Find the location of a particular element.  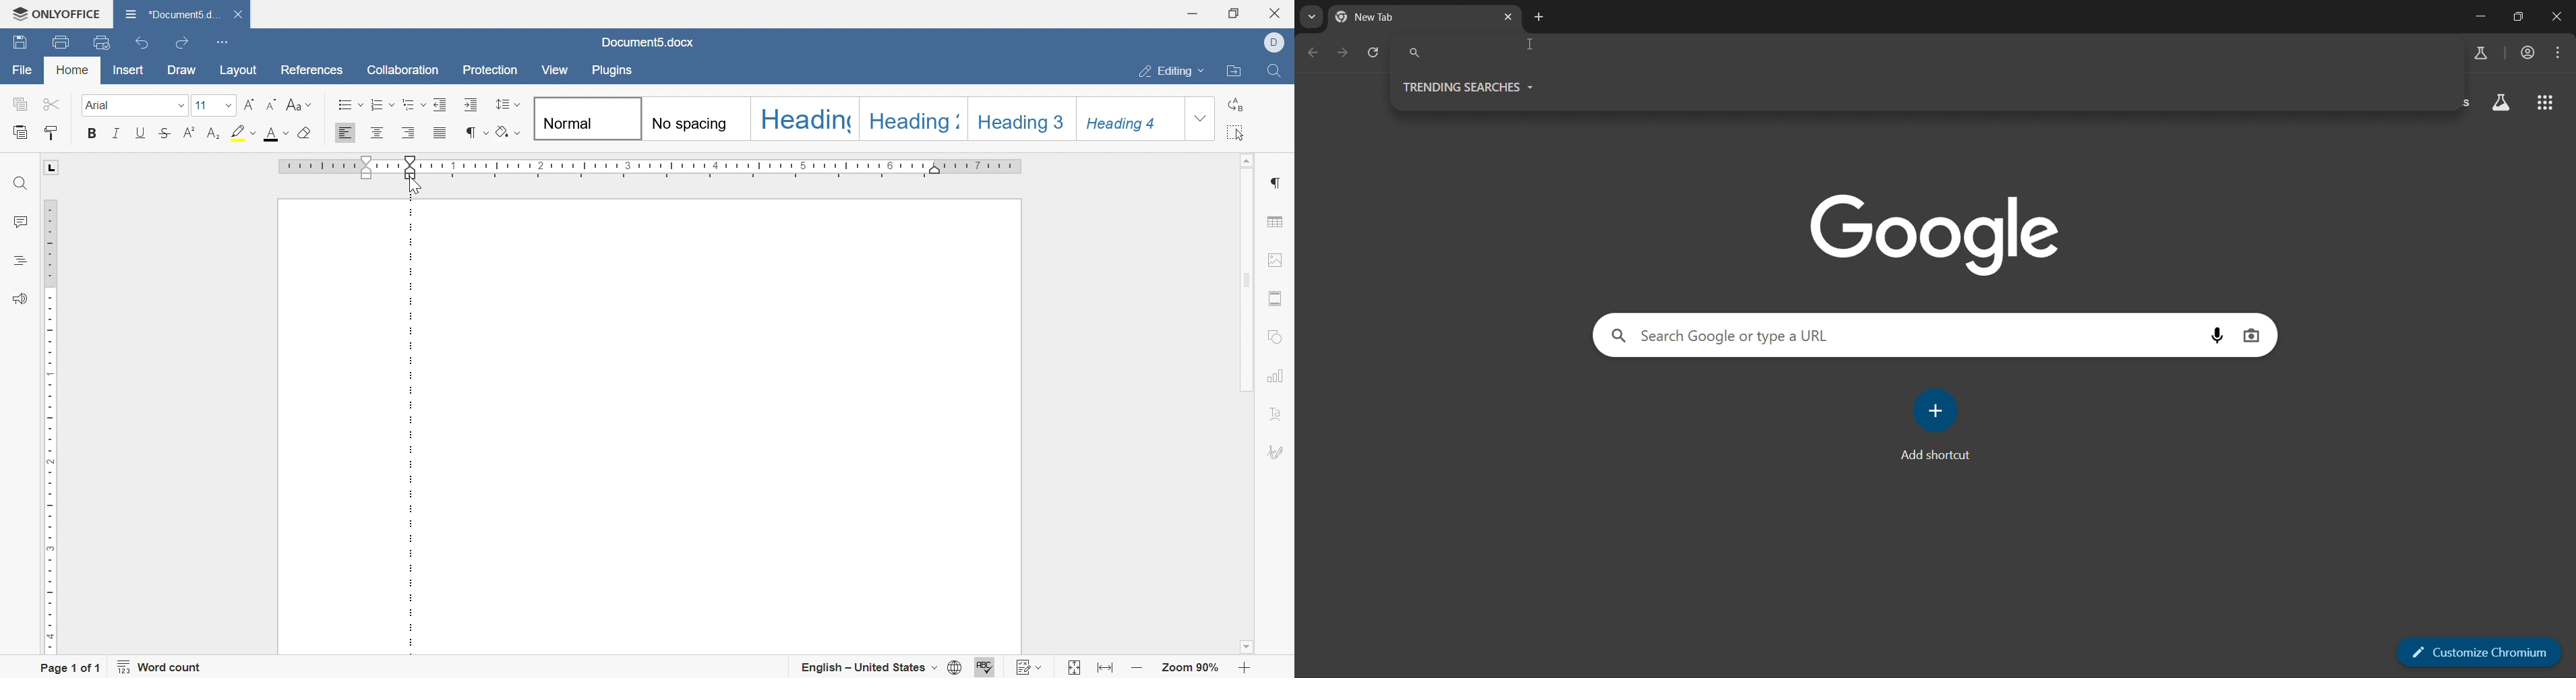

cut is located at coordinates (49, 103).